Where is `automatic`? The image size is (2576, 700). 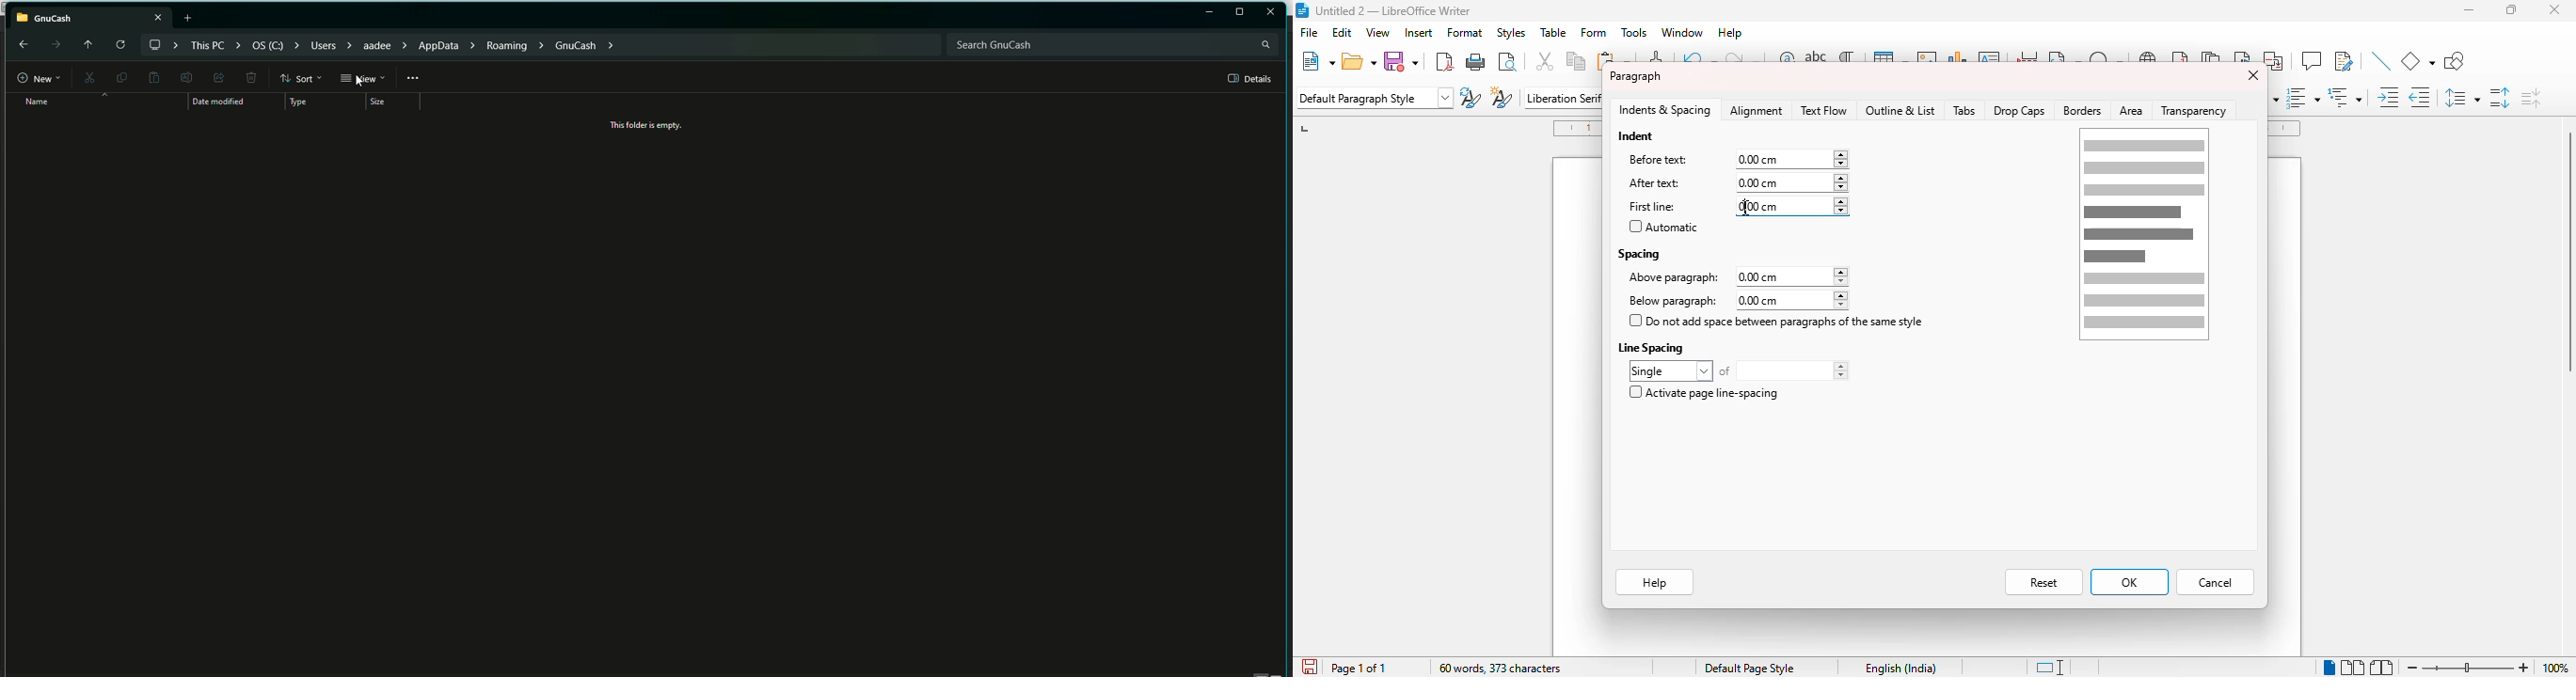 automatic is located at coordinates (1663, 227).